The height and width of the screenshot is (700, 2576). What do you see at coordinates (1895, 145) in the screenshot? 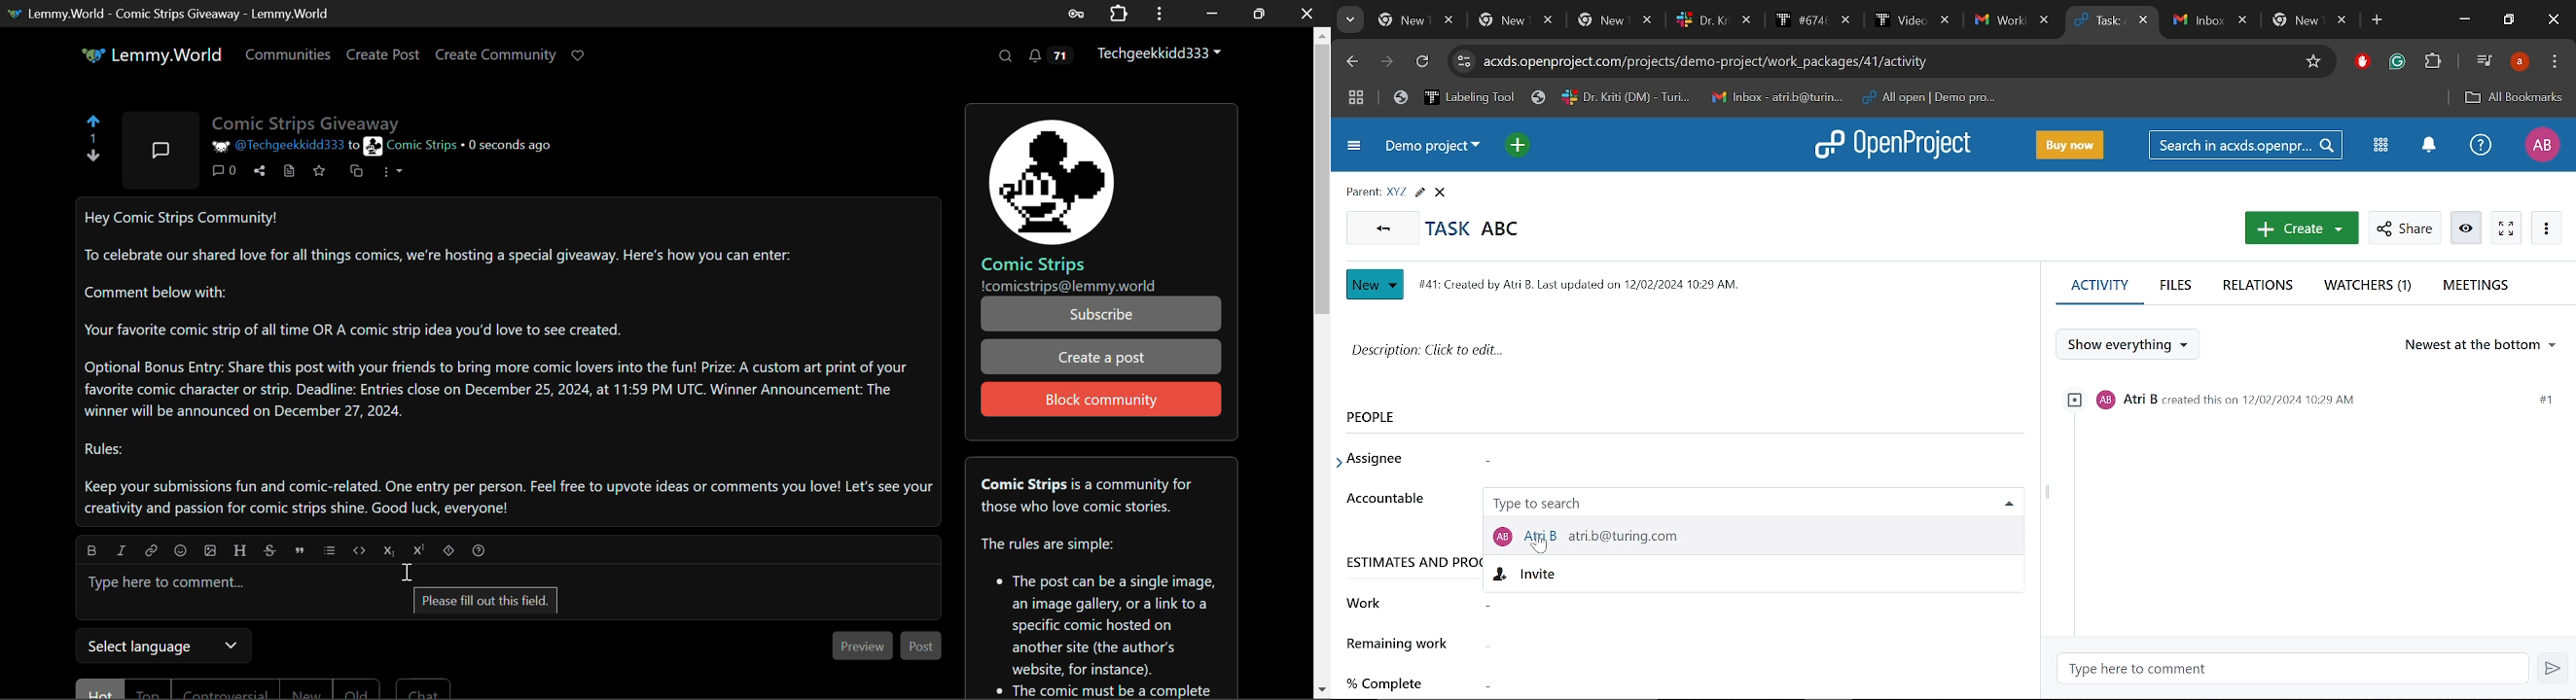
I see `Openproject logo` at bounding box center [1895, 145].